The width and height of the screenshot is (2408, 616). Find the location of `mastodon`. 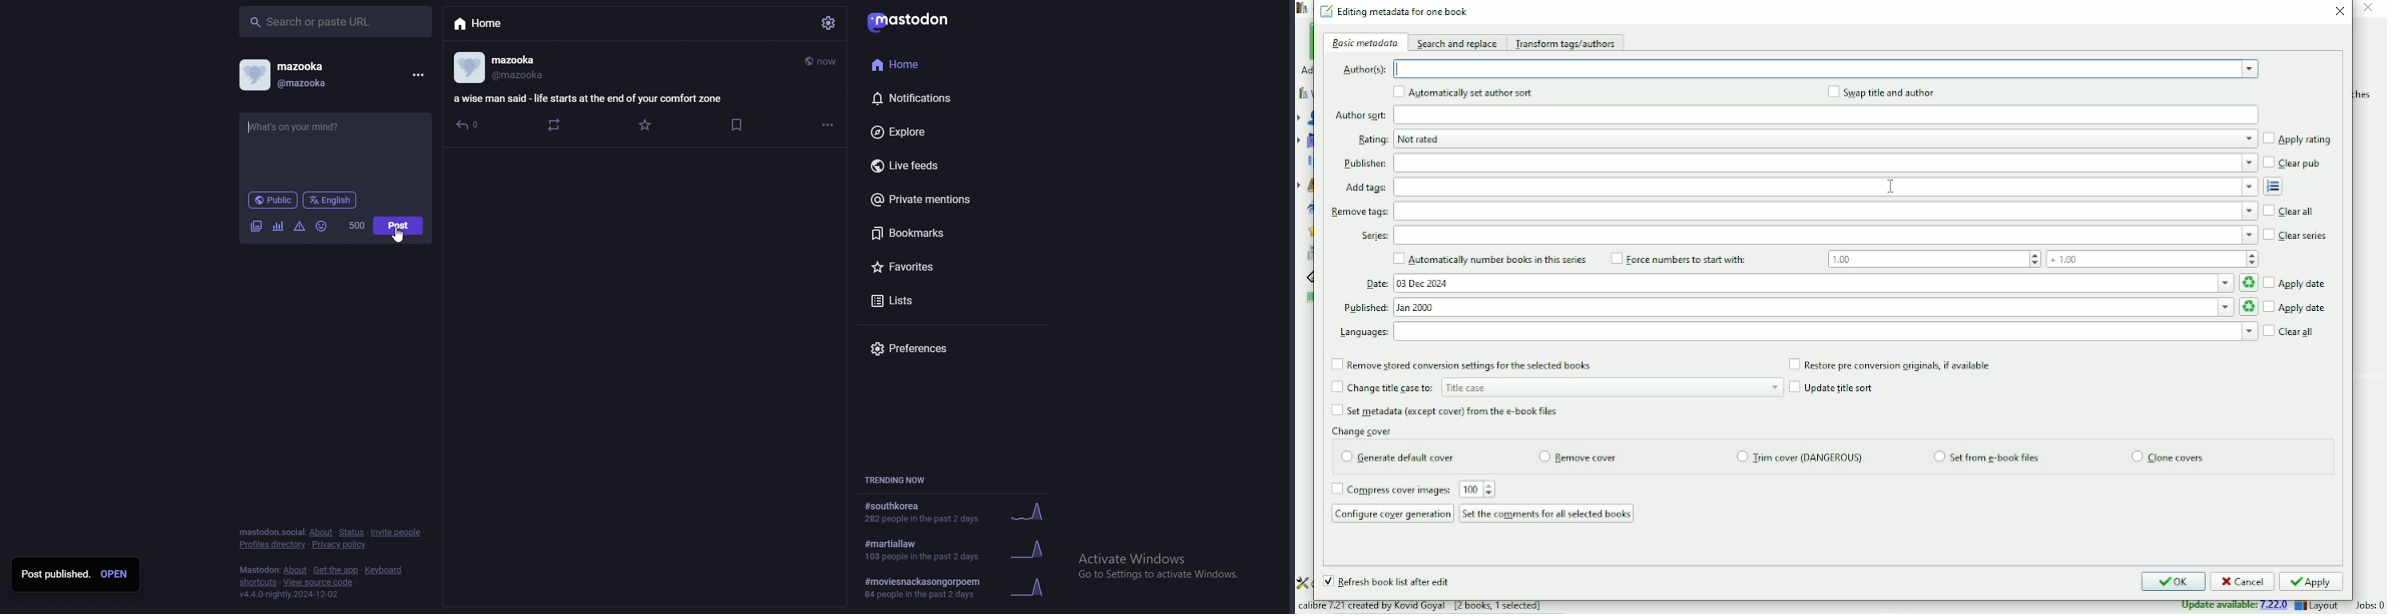

mastodon is located at coordinates (258, 570).